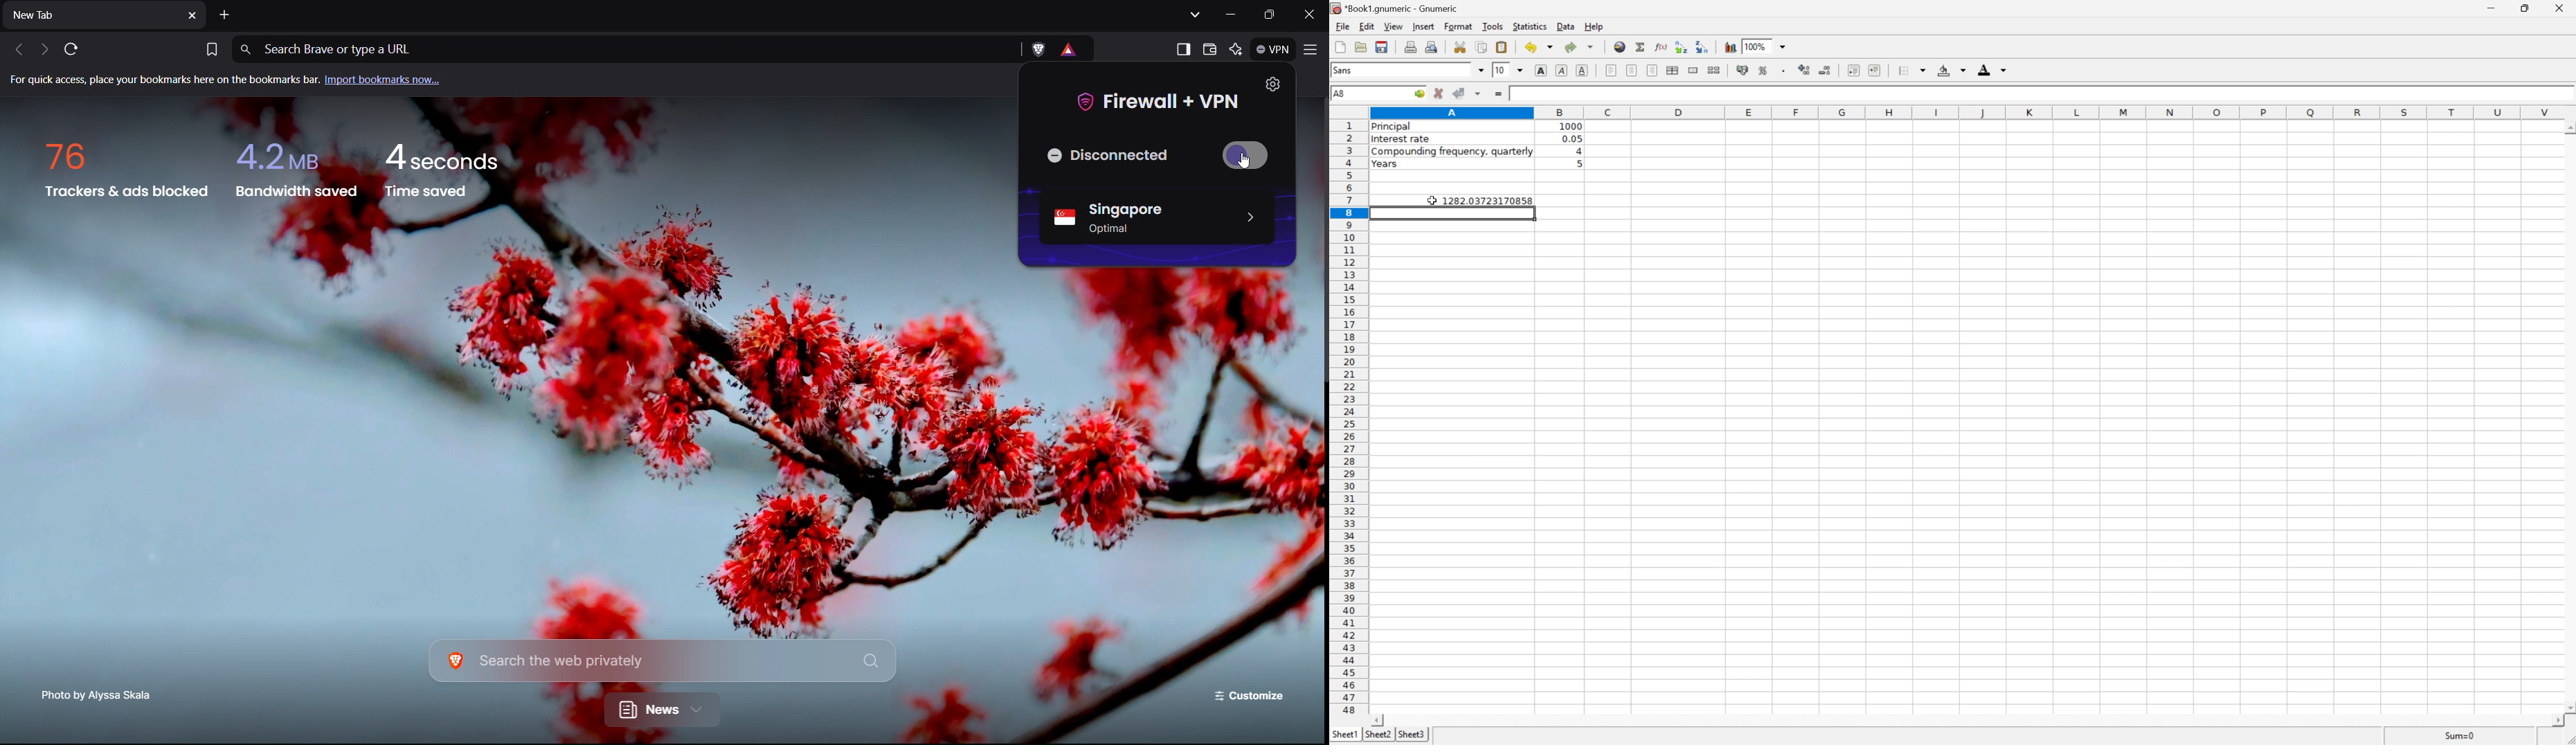 The width and height of the screenshot is (2576, 756). I want to click on borders, so click(1912, 69).